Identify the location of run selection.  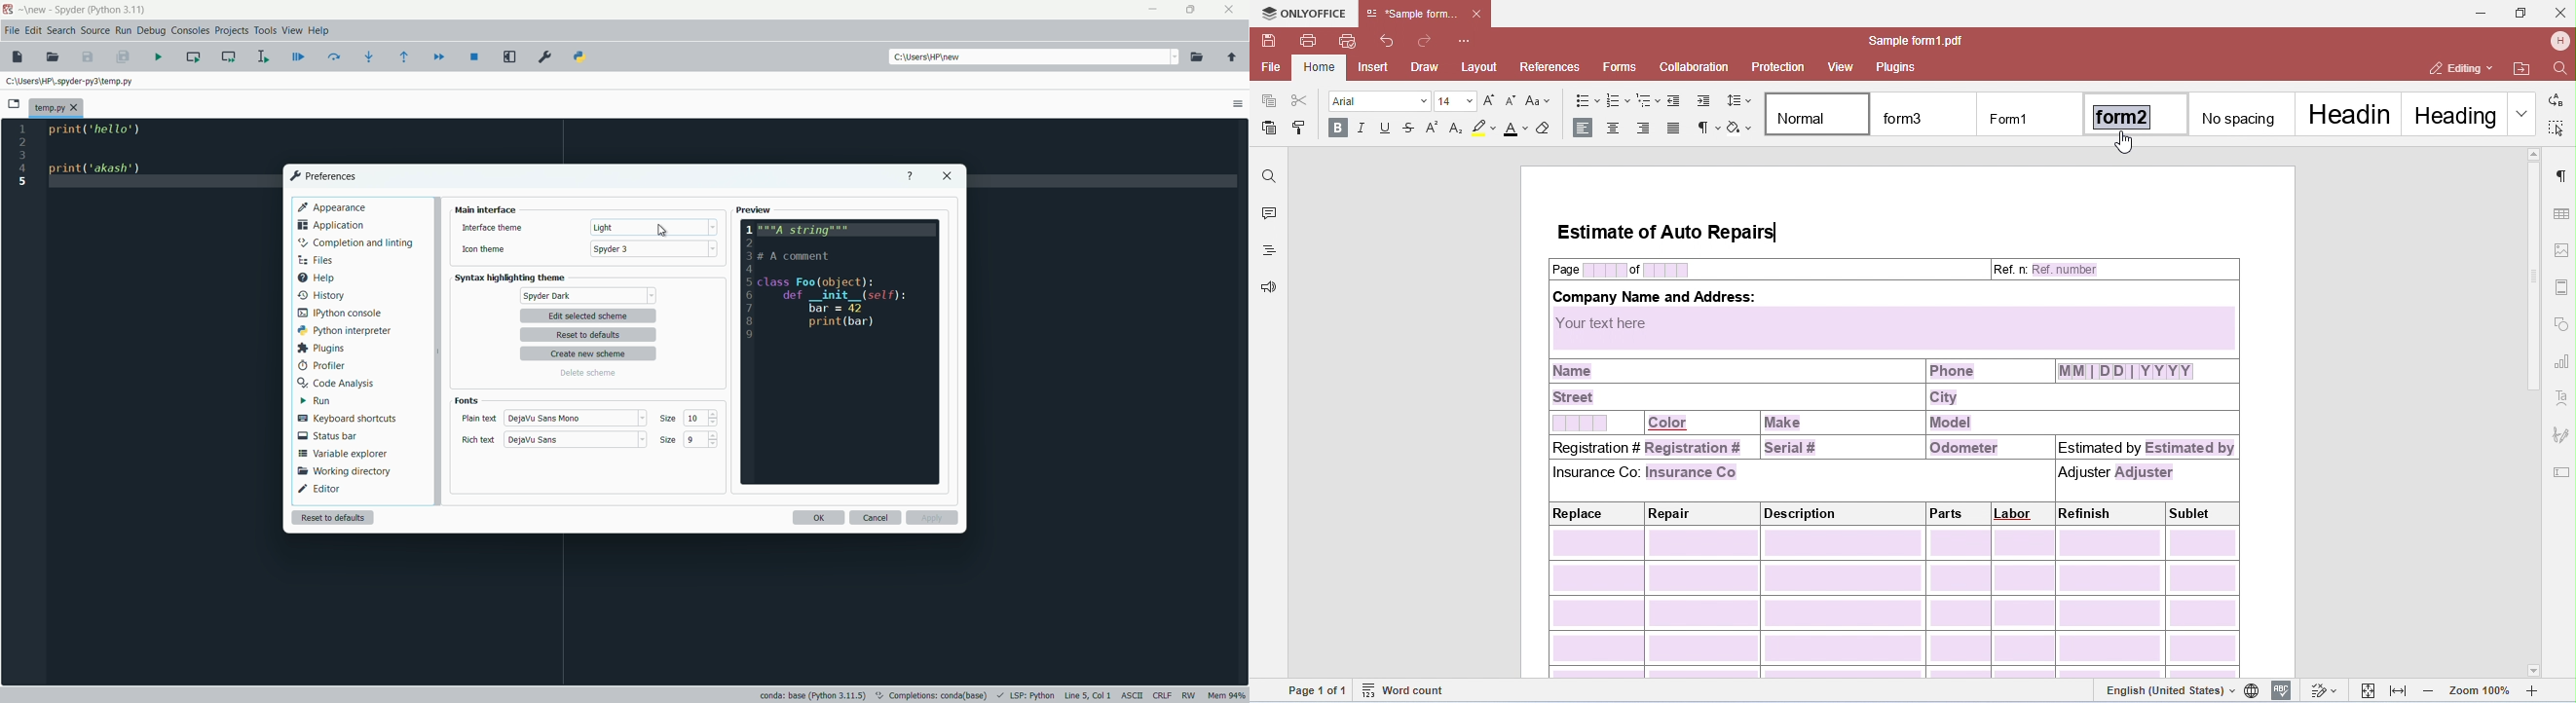
(262, 55).